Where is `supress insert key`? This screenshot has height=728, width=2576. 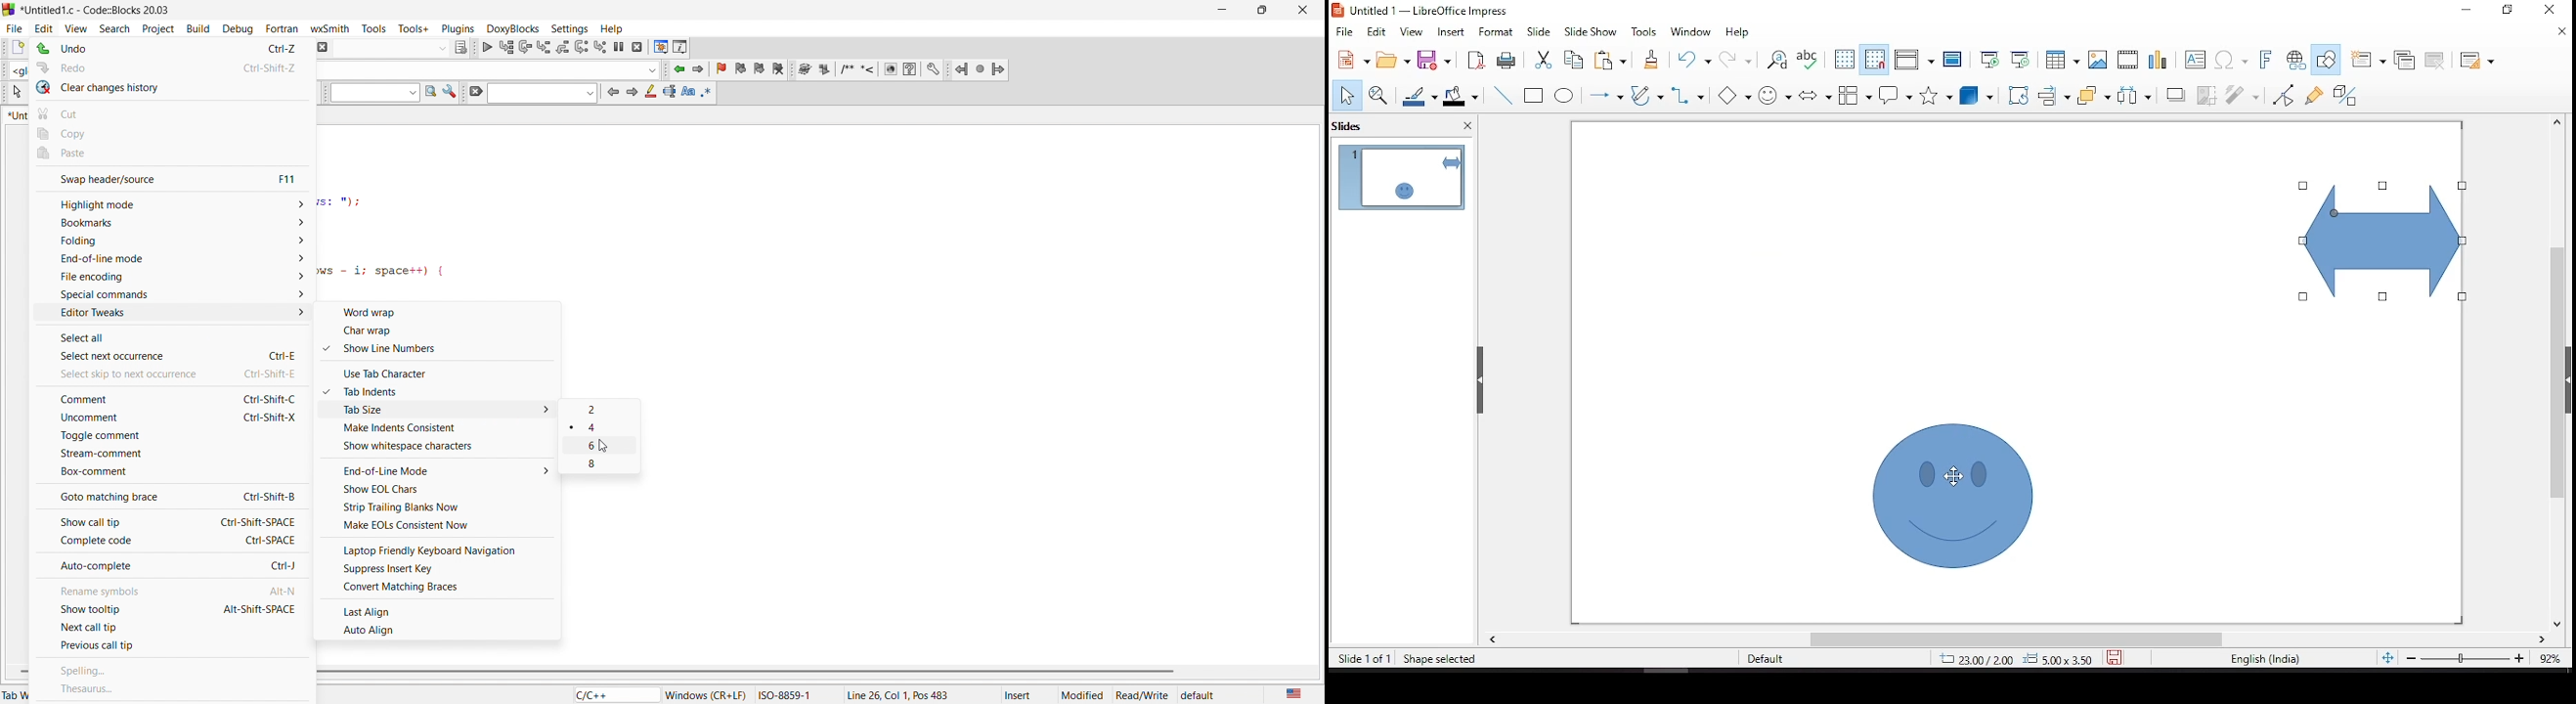
supress insert key is located at coordinates (442, 569).